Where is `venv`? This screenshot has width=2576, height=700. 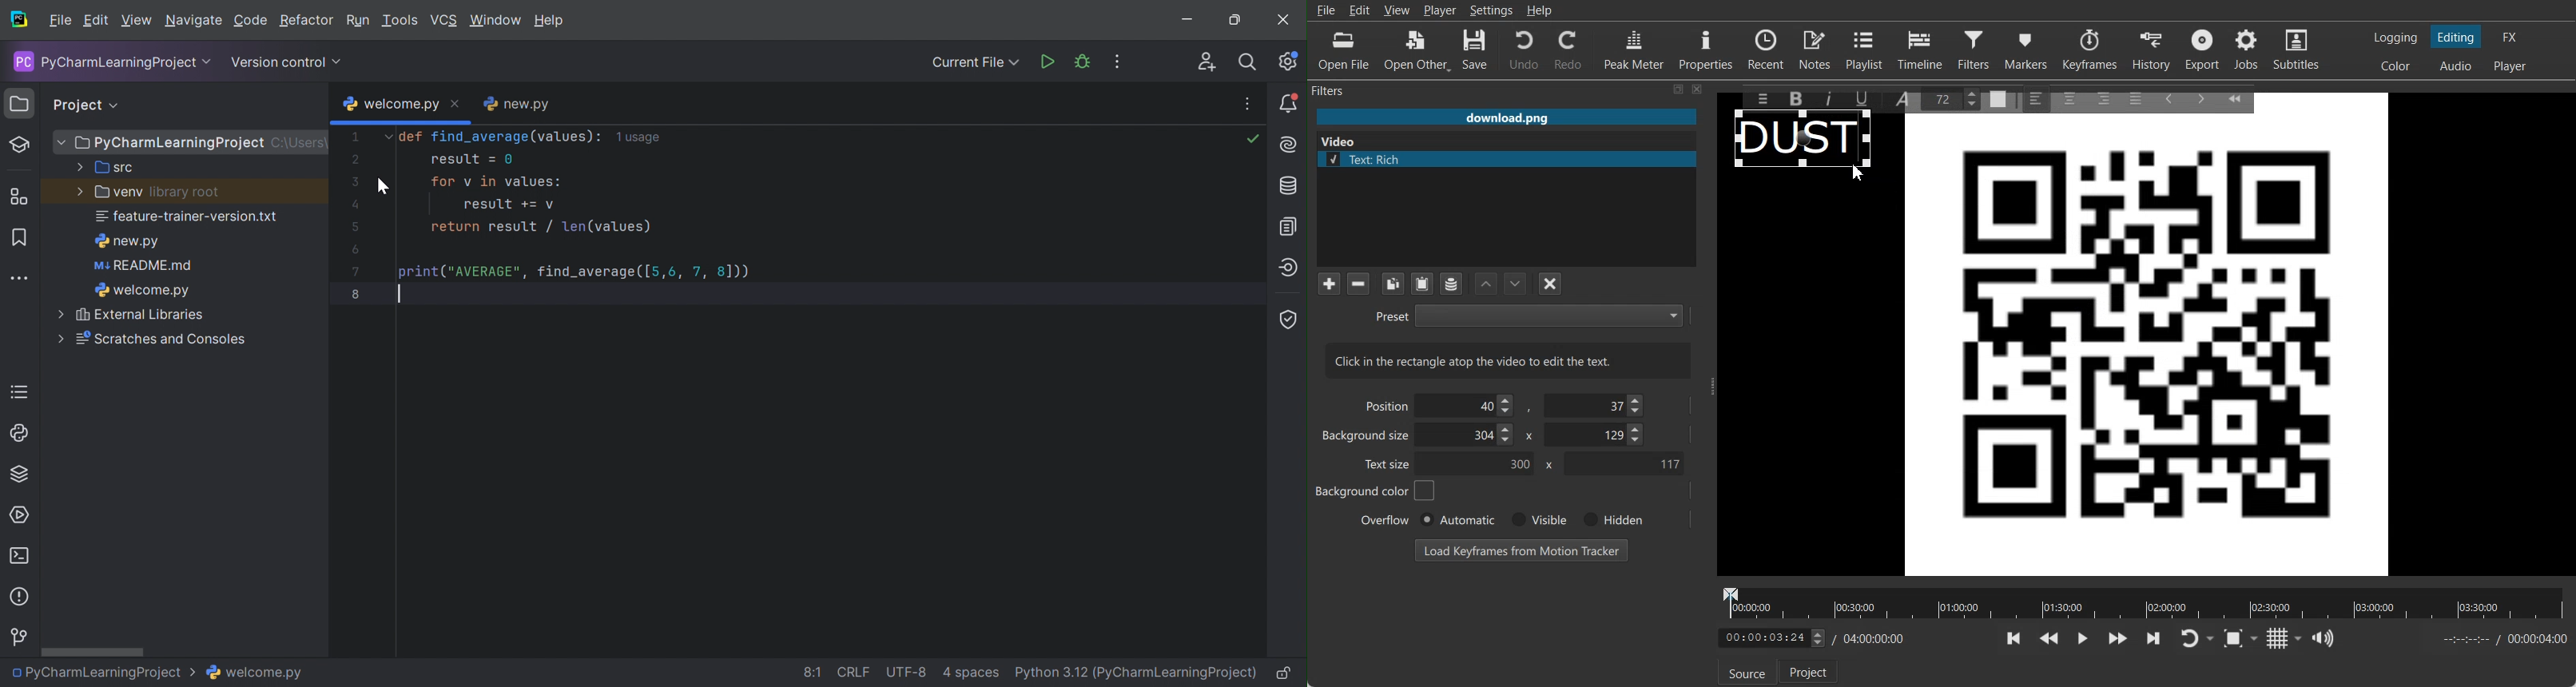
venv is located at coordinates (107, 193).